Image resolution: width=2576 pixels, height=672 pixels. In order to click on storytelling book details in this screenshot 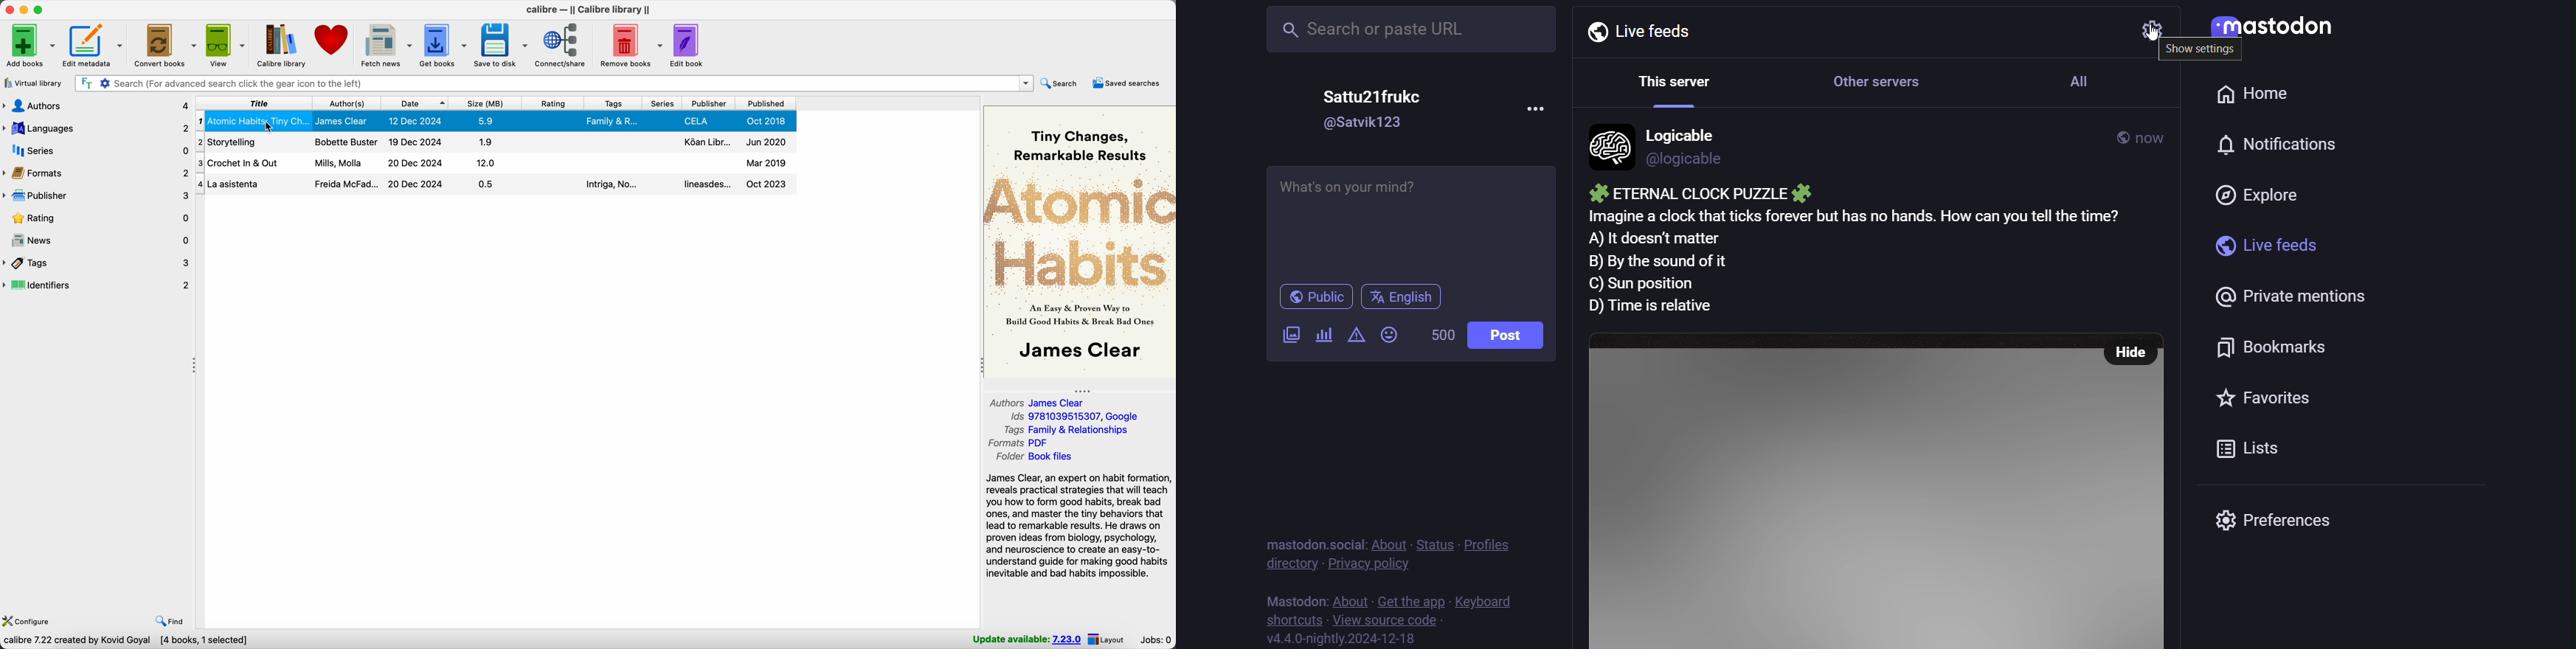, I will do `click(495, 141)`.